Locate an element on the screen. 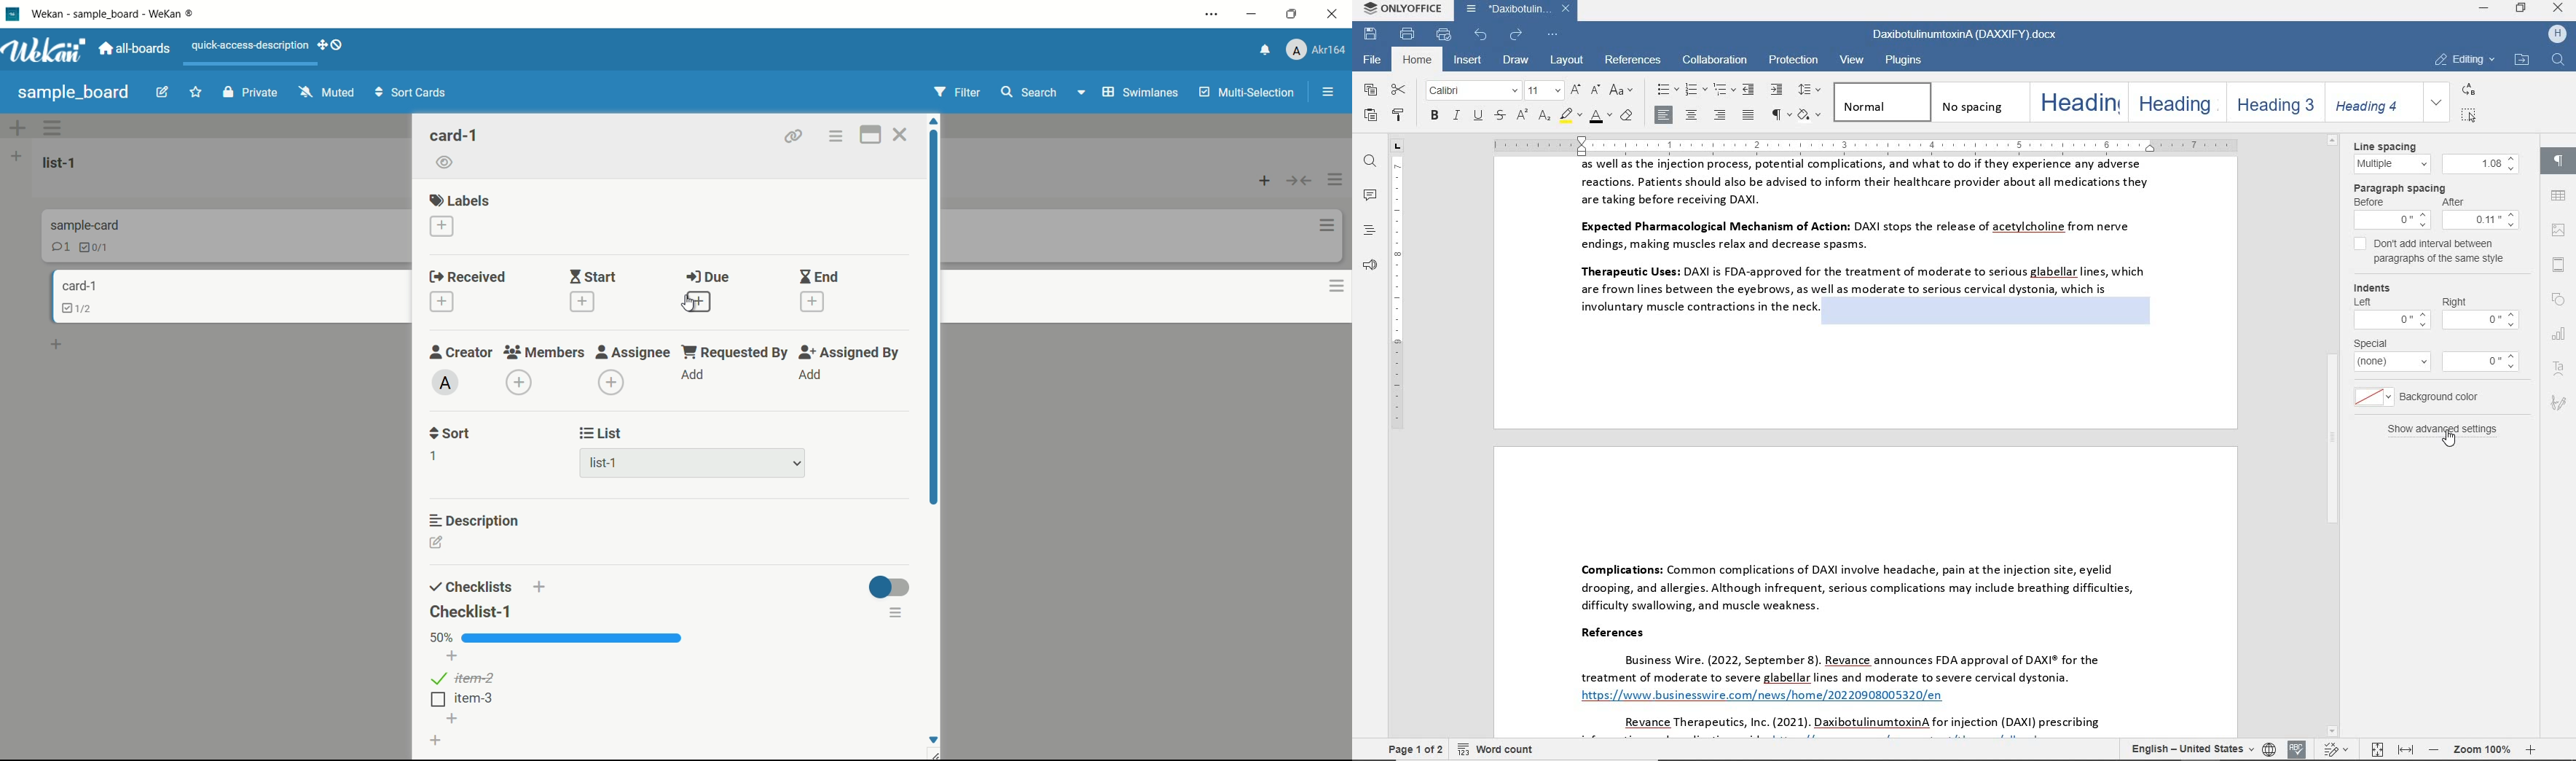  system name is located at coordinates (1401, 9).